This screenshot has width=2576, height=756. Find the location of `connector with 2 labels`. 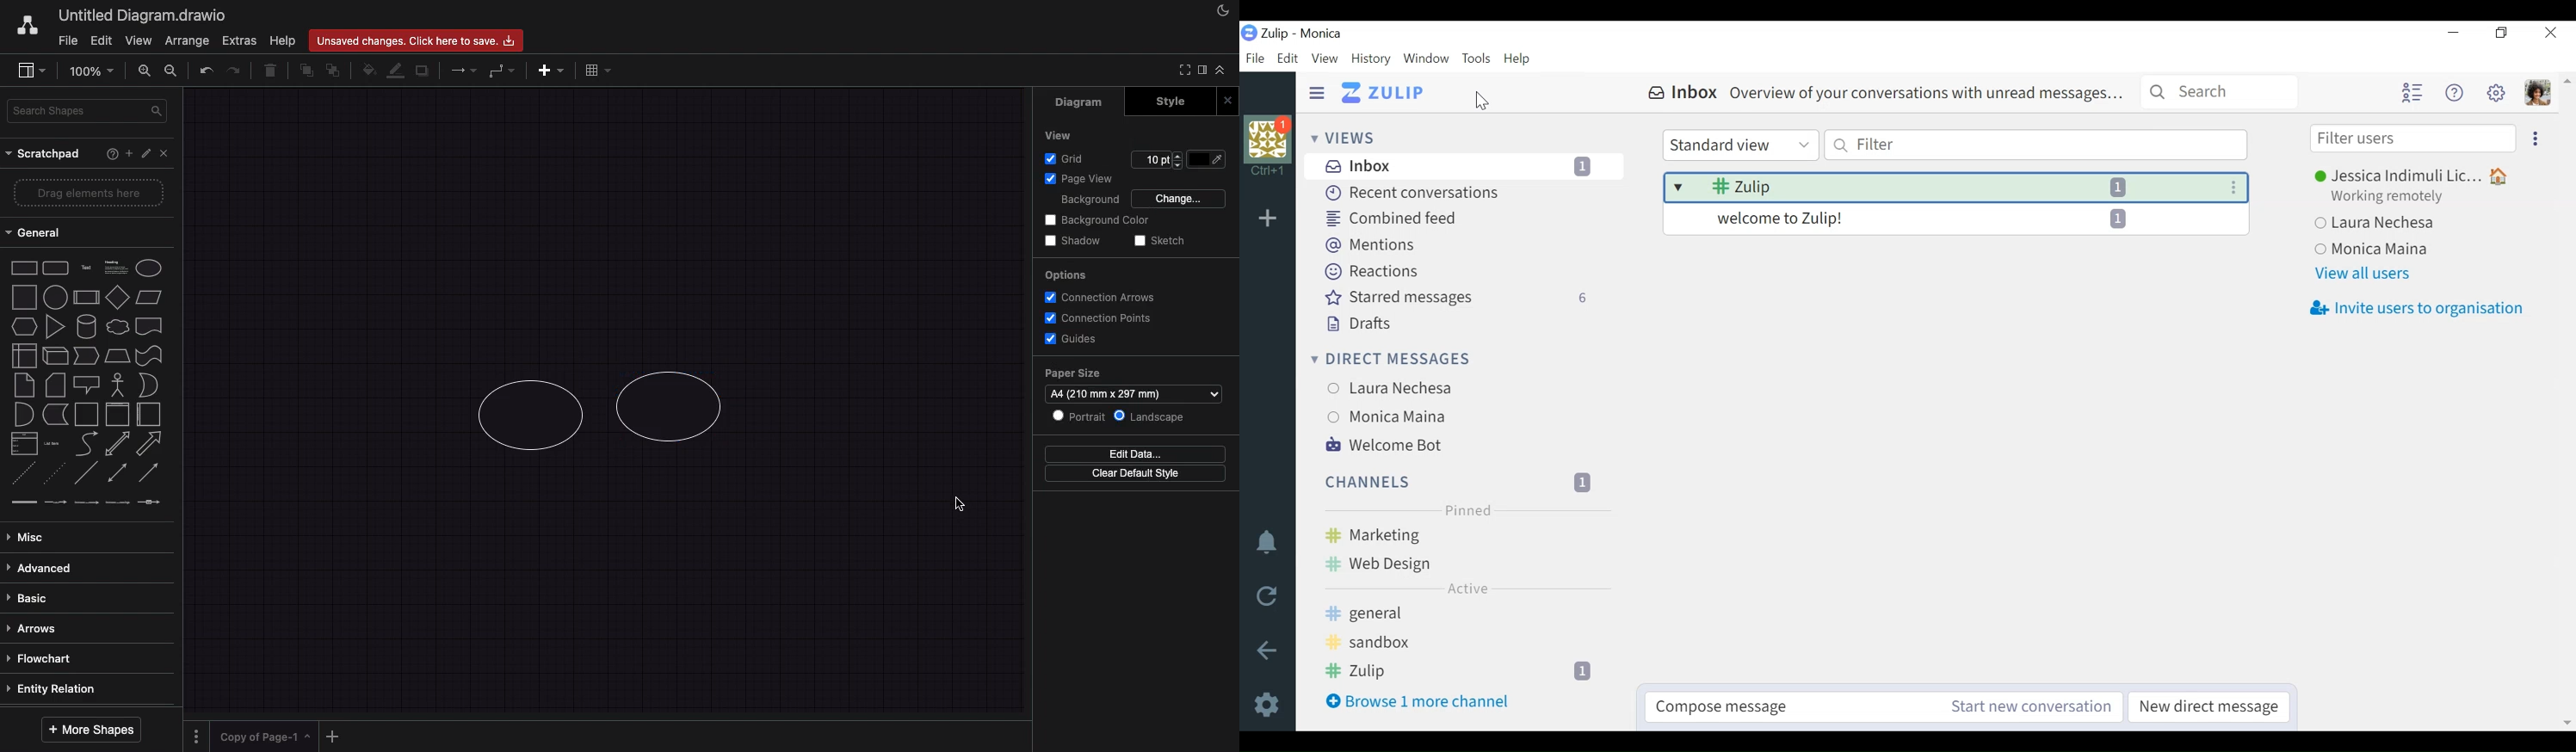

connector with 2 labels is located at coordinates (86, 502).